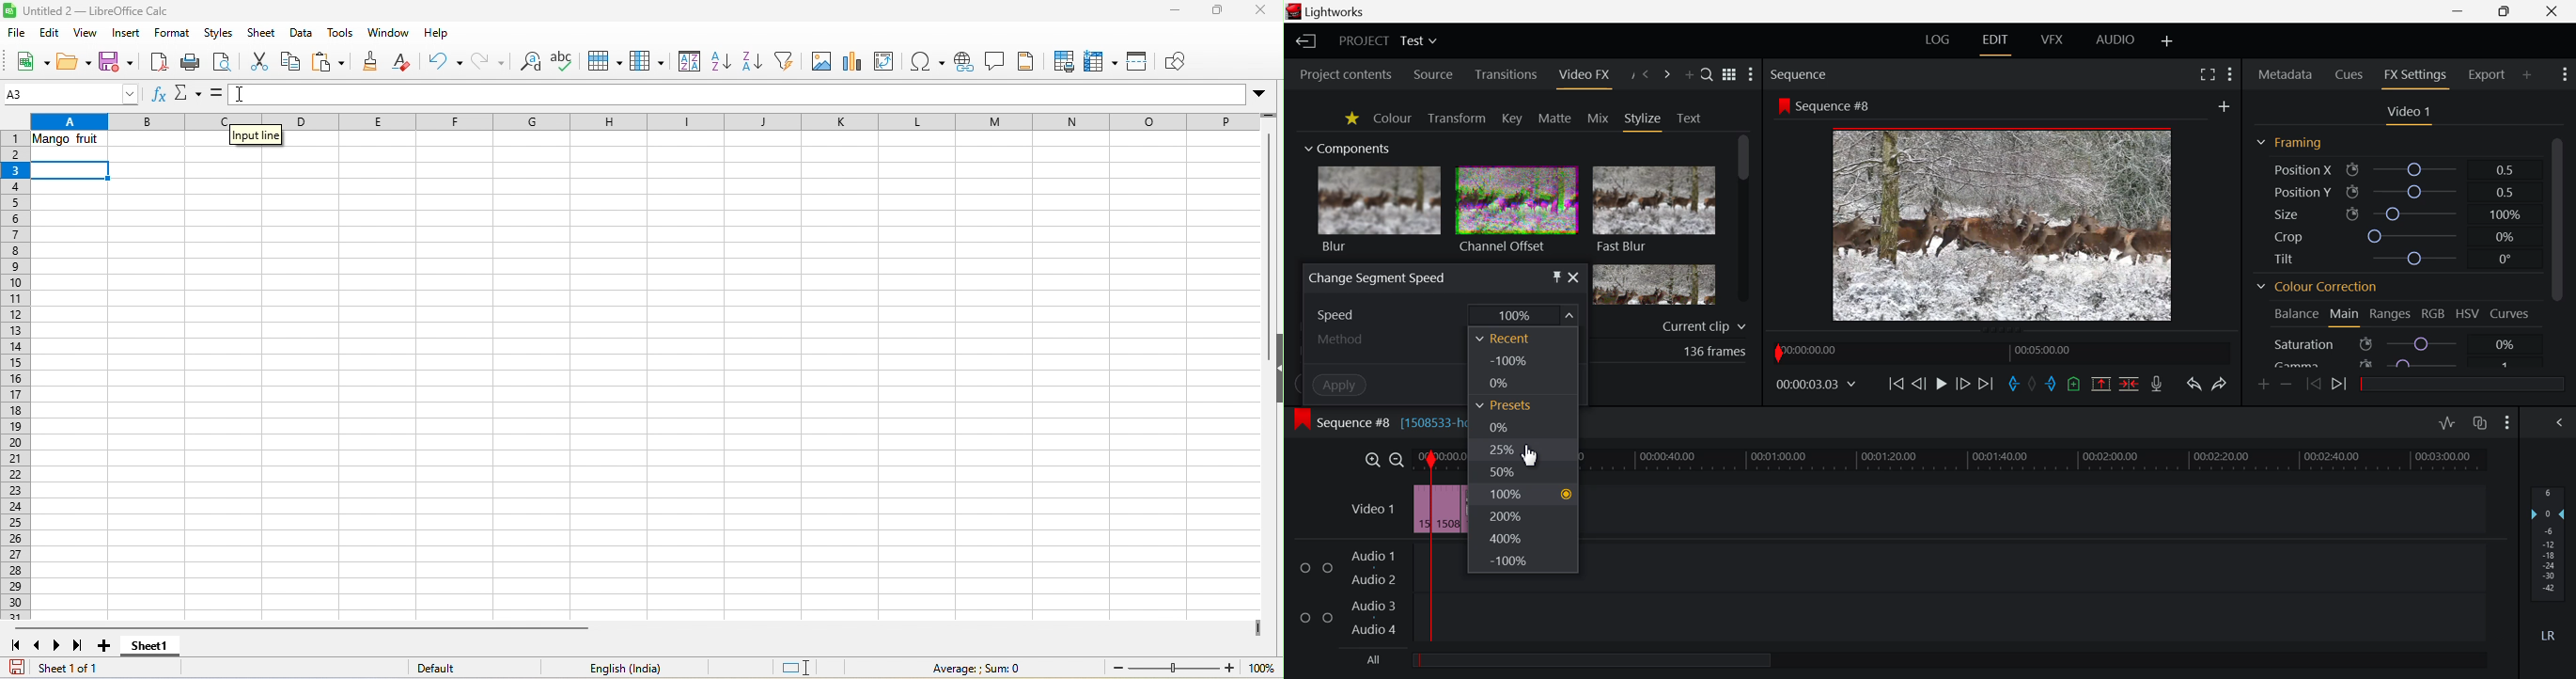 The image size is (2576, 700). I want to click on column headings, so click(653, 118).